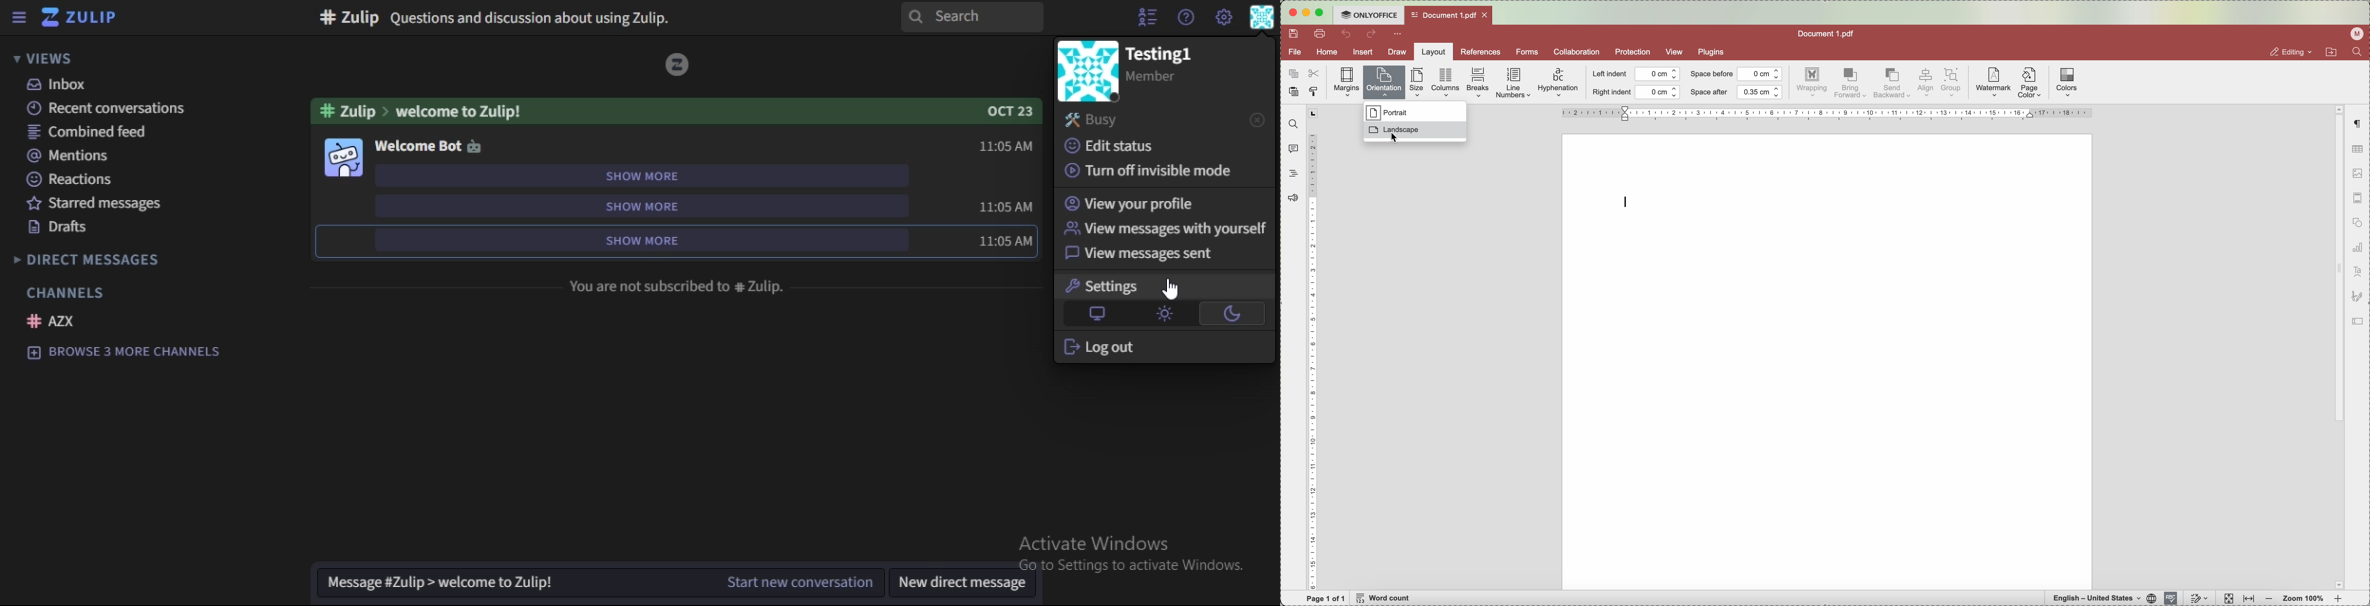  I want to click on icon, so click(81, 19).